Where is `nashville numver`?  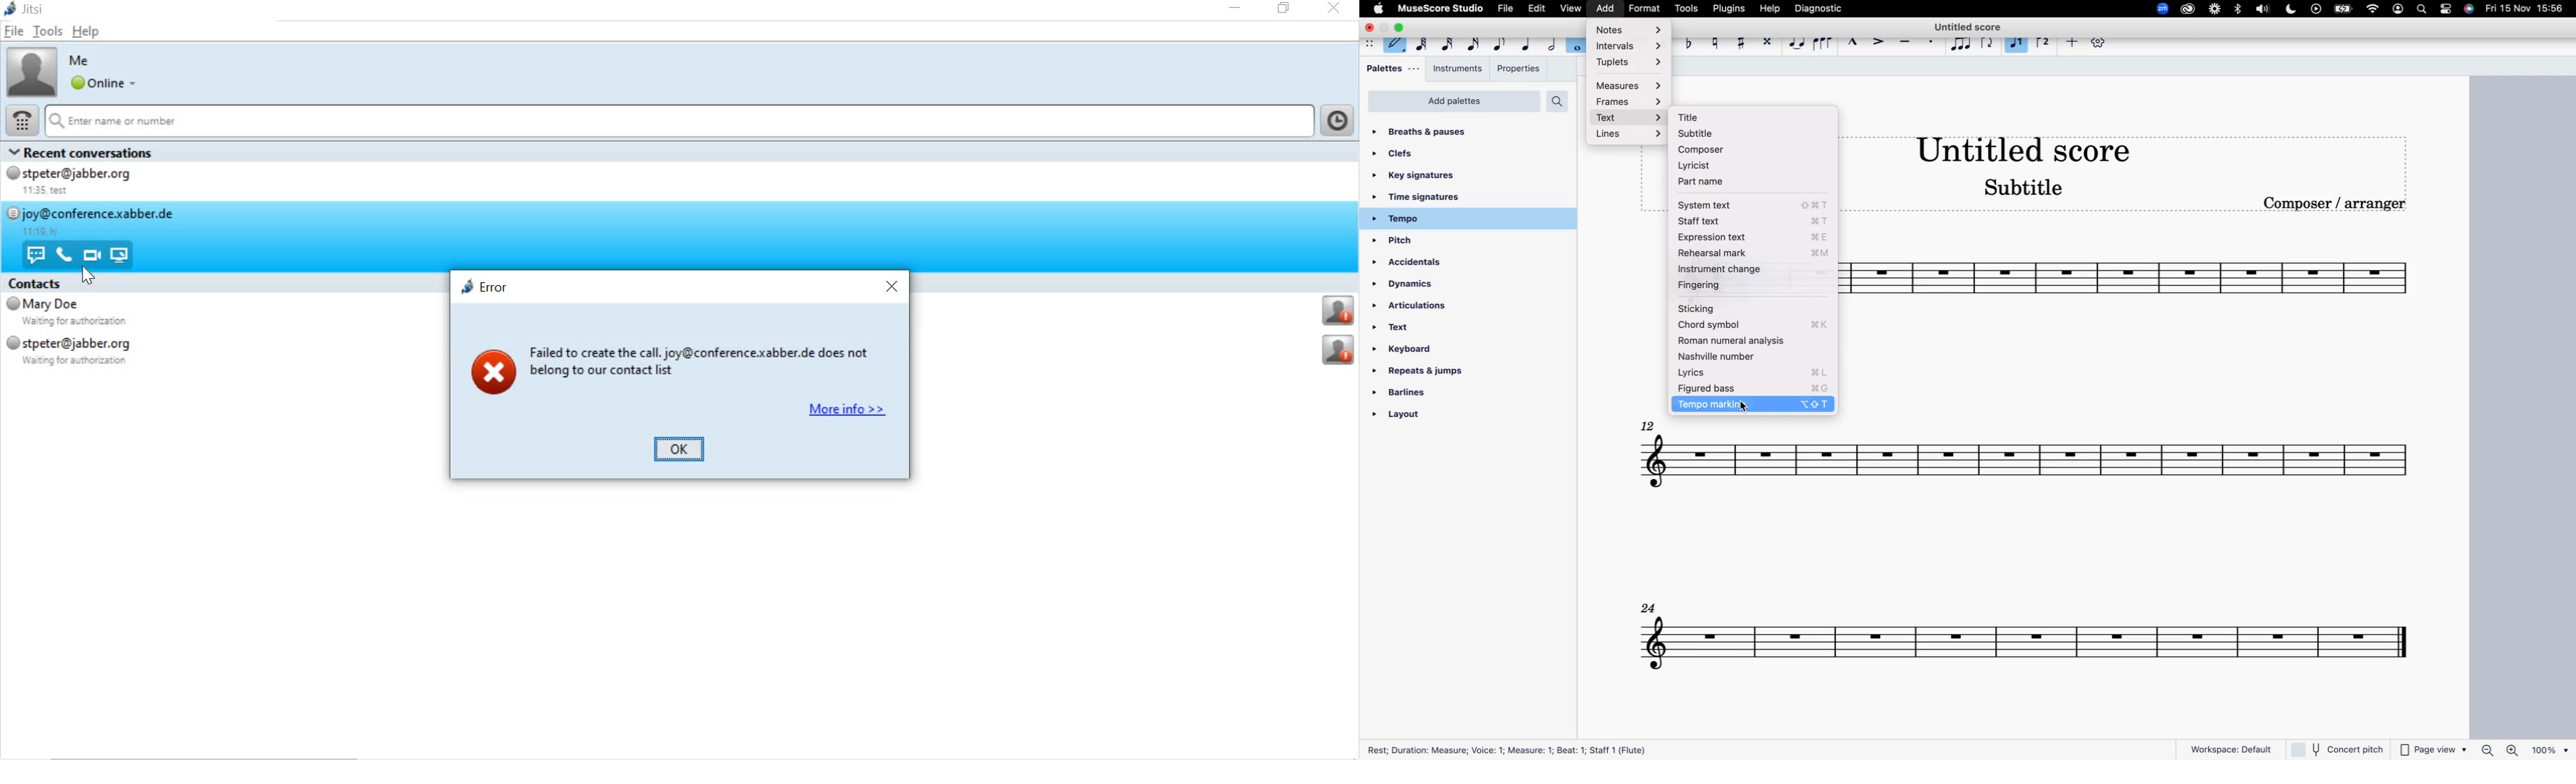 nashville numver is located at coordinates (1756, 357).